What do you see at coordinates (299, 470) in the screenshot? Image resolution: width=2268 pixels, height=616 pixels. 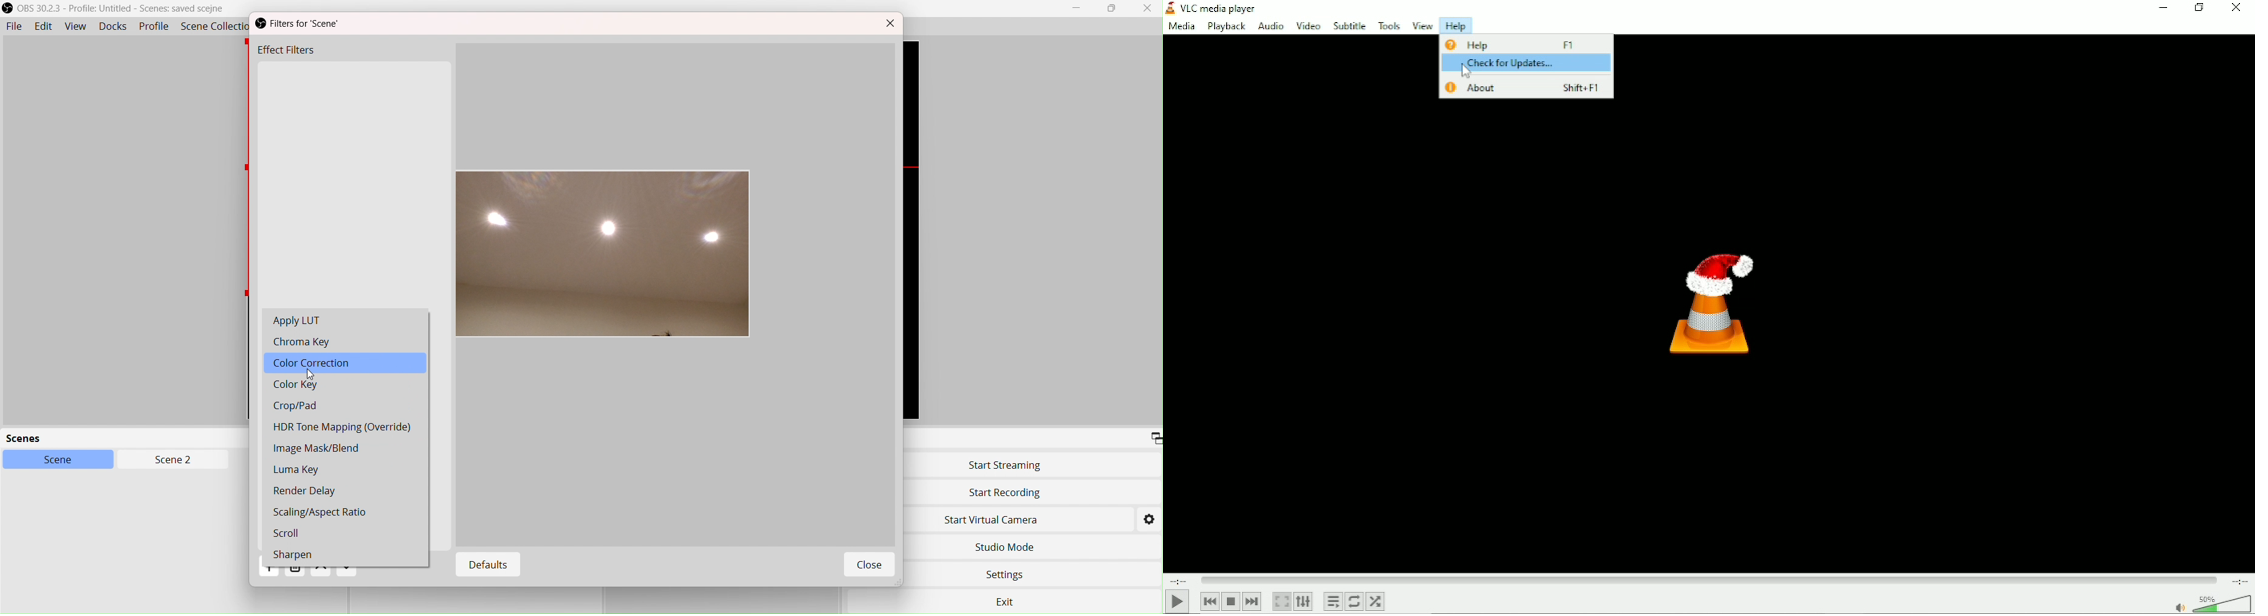 I see `Luma Key` at bounding box center [299, 470].